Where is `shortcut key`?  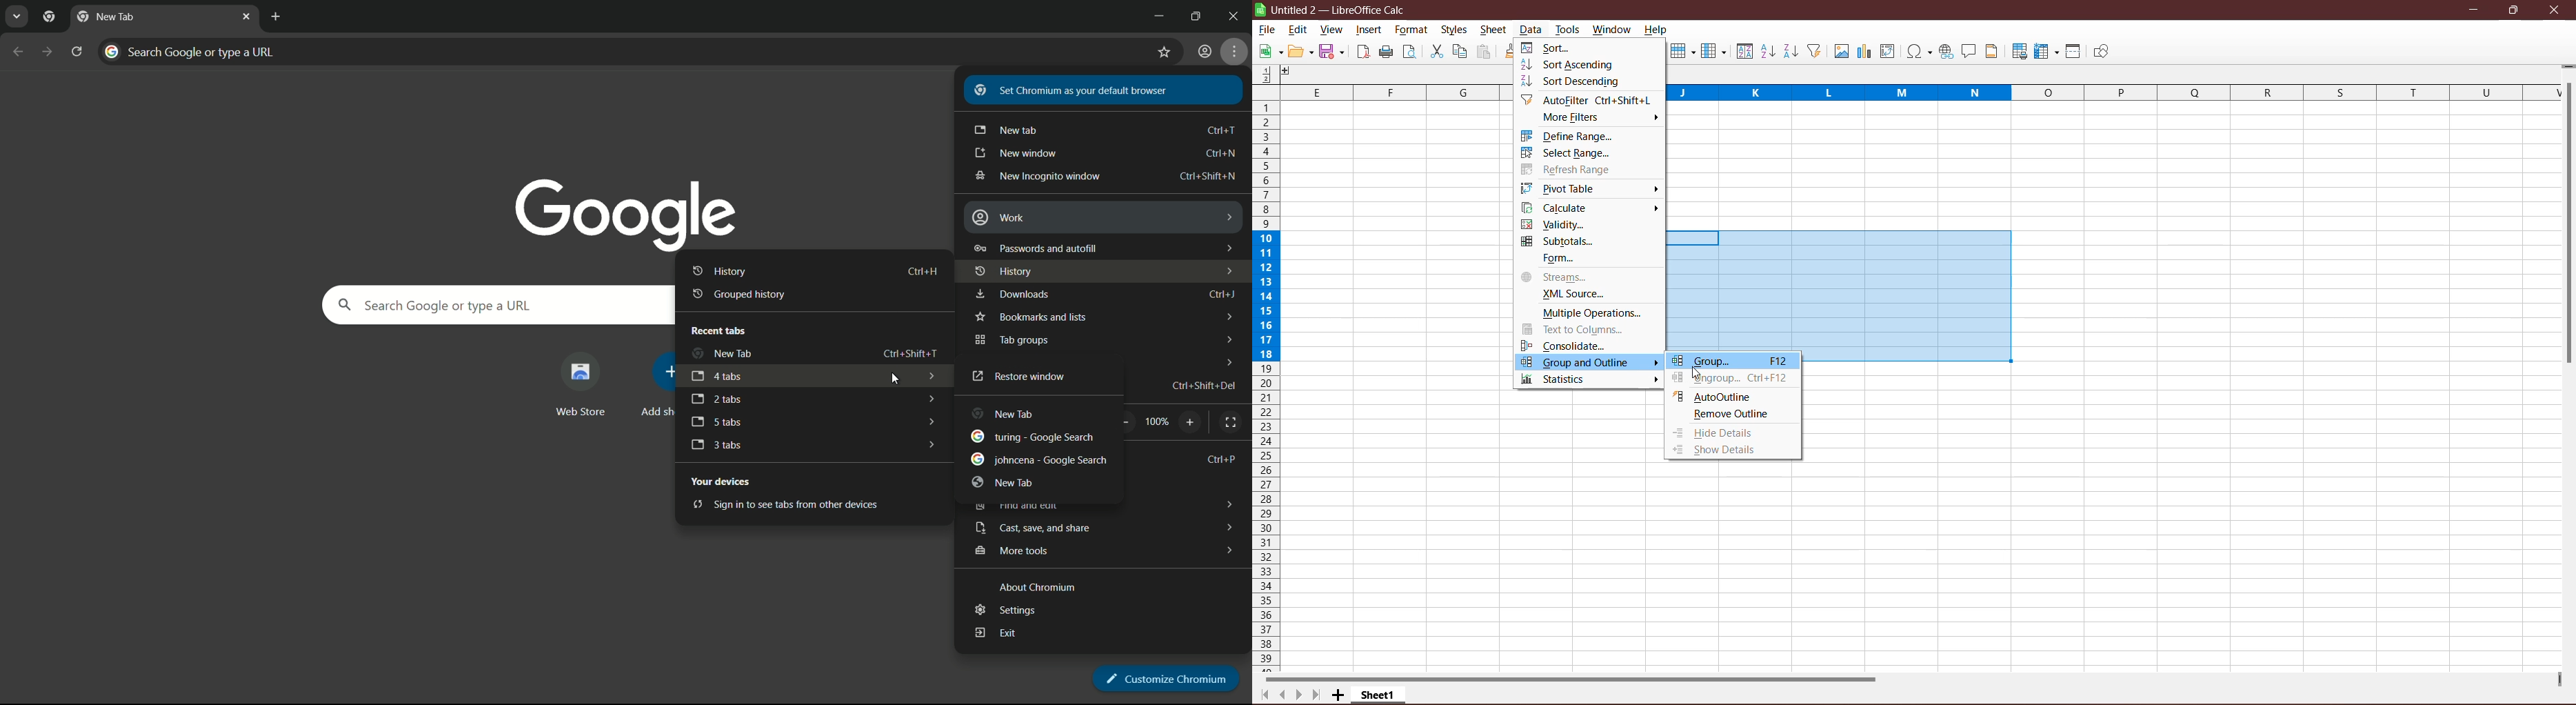
shortcut key is located at coordinates (1220, 153).